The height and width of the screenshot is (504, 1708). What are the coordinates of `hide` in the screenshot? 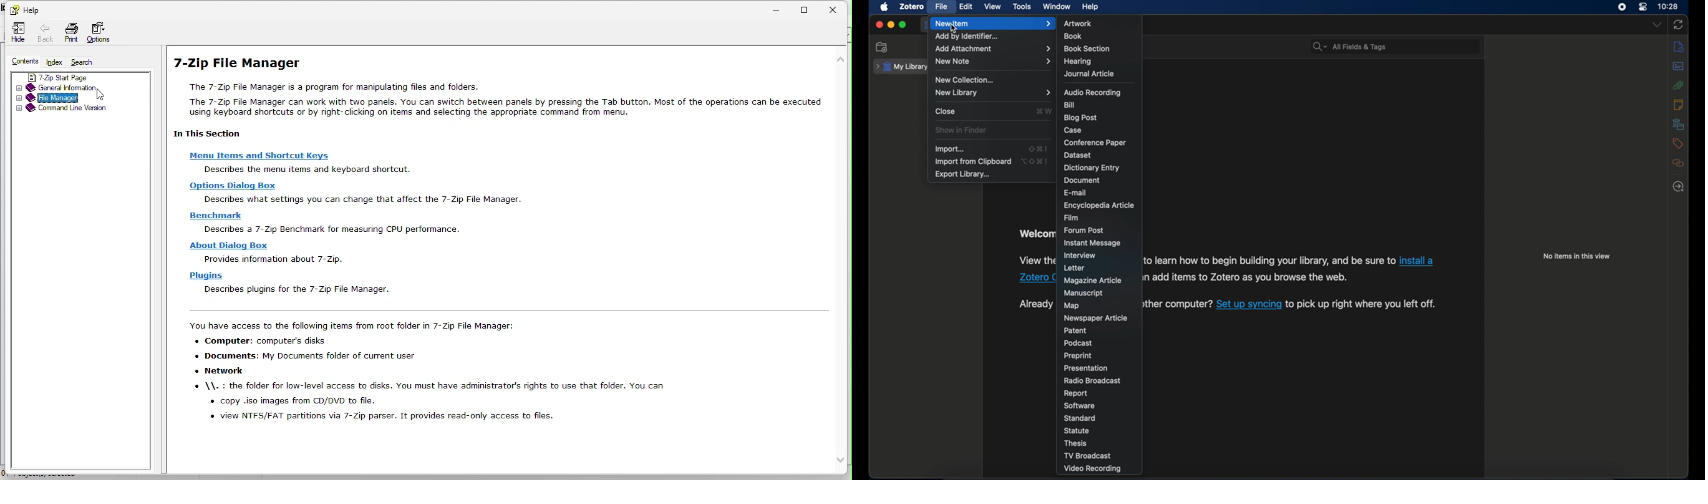 It's located at (17, 33).